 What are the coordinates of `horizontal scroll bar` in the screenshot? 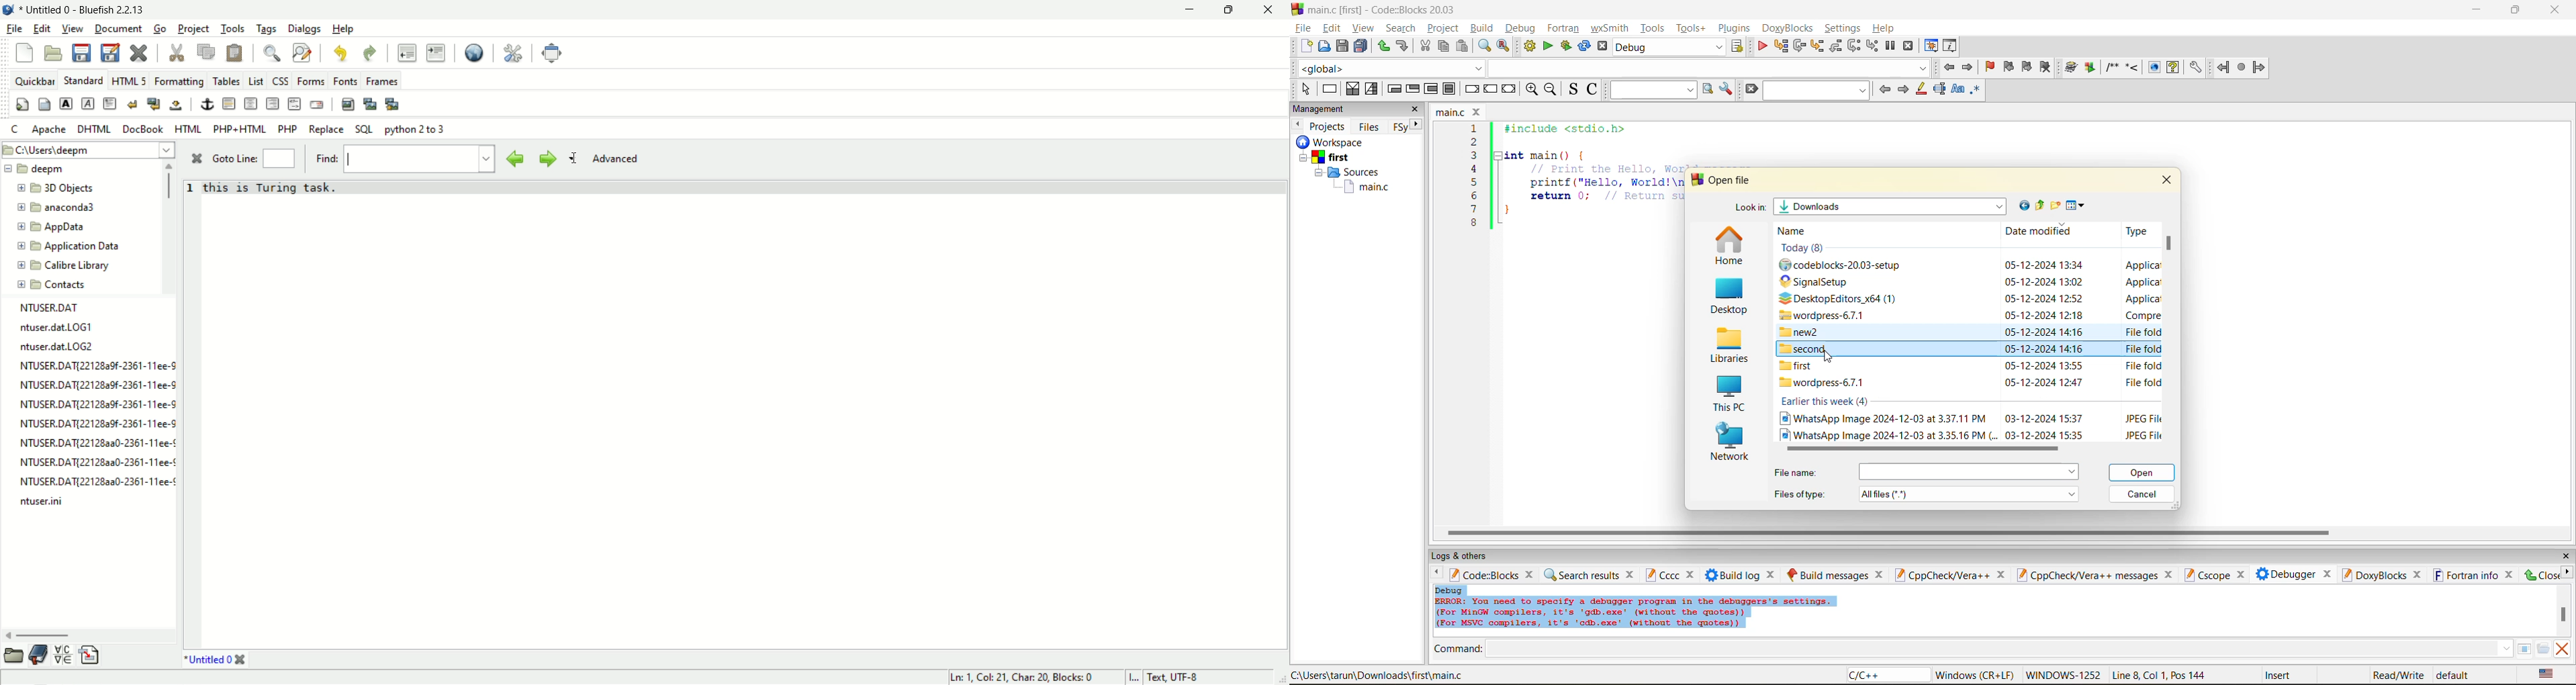 It's located at (1917, 448).